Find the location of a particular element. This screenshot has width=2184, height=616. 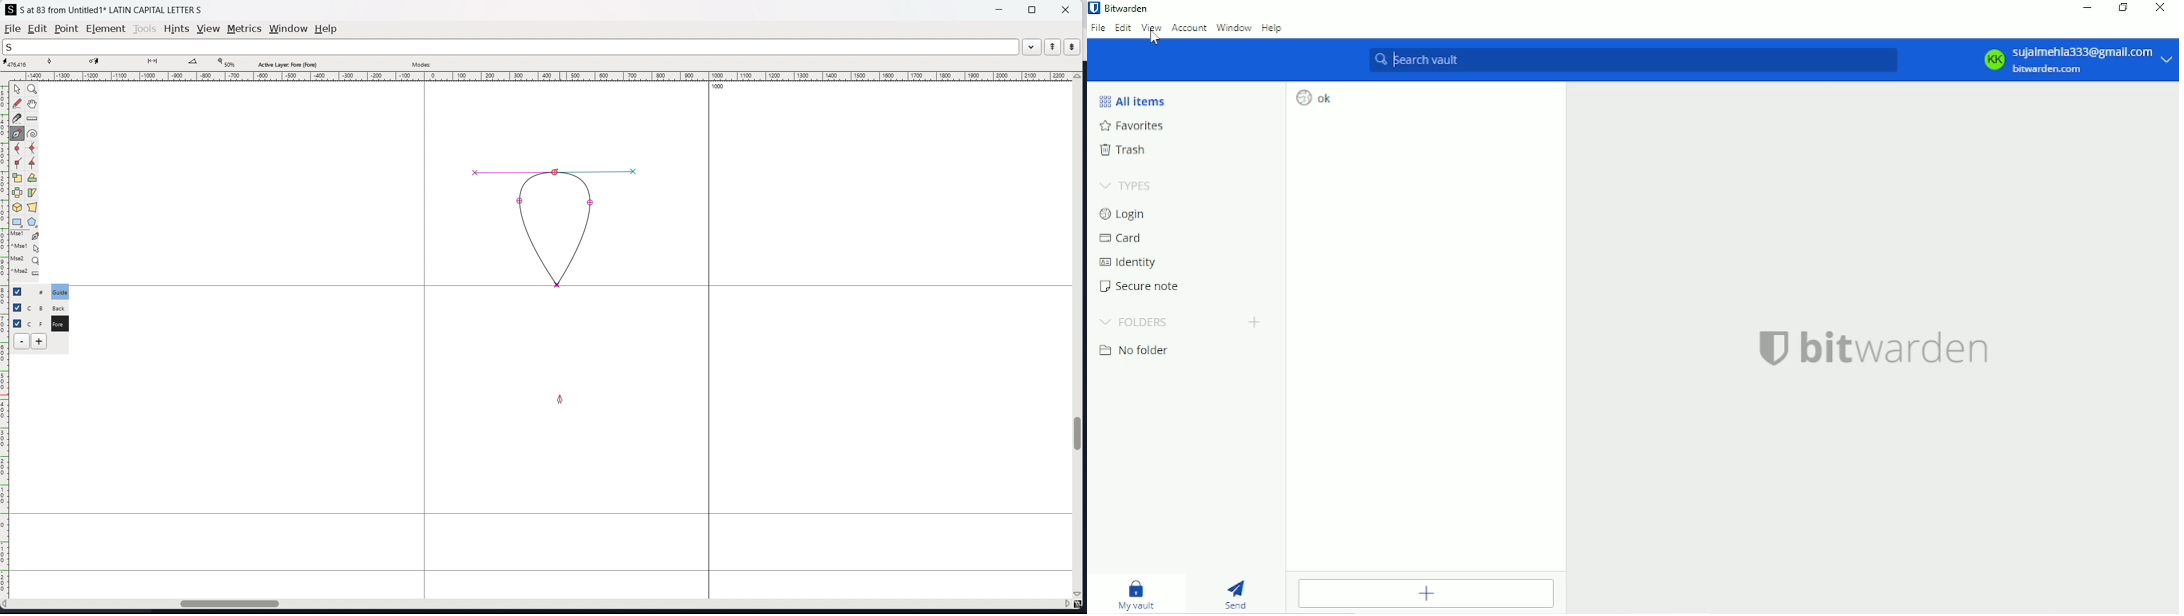

modes is located at coordinates (421, 63).